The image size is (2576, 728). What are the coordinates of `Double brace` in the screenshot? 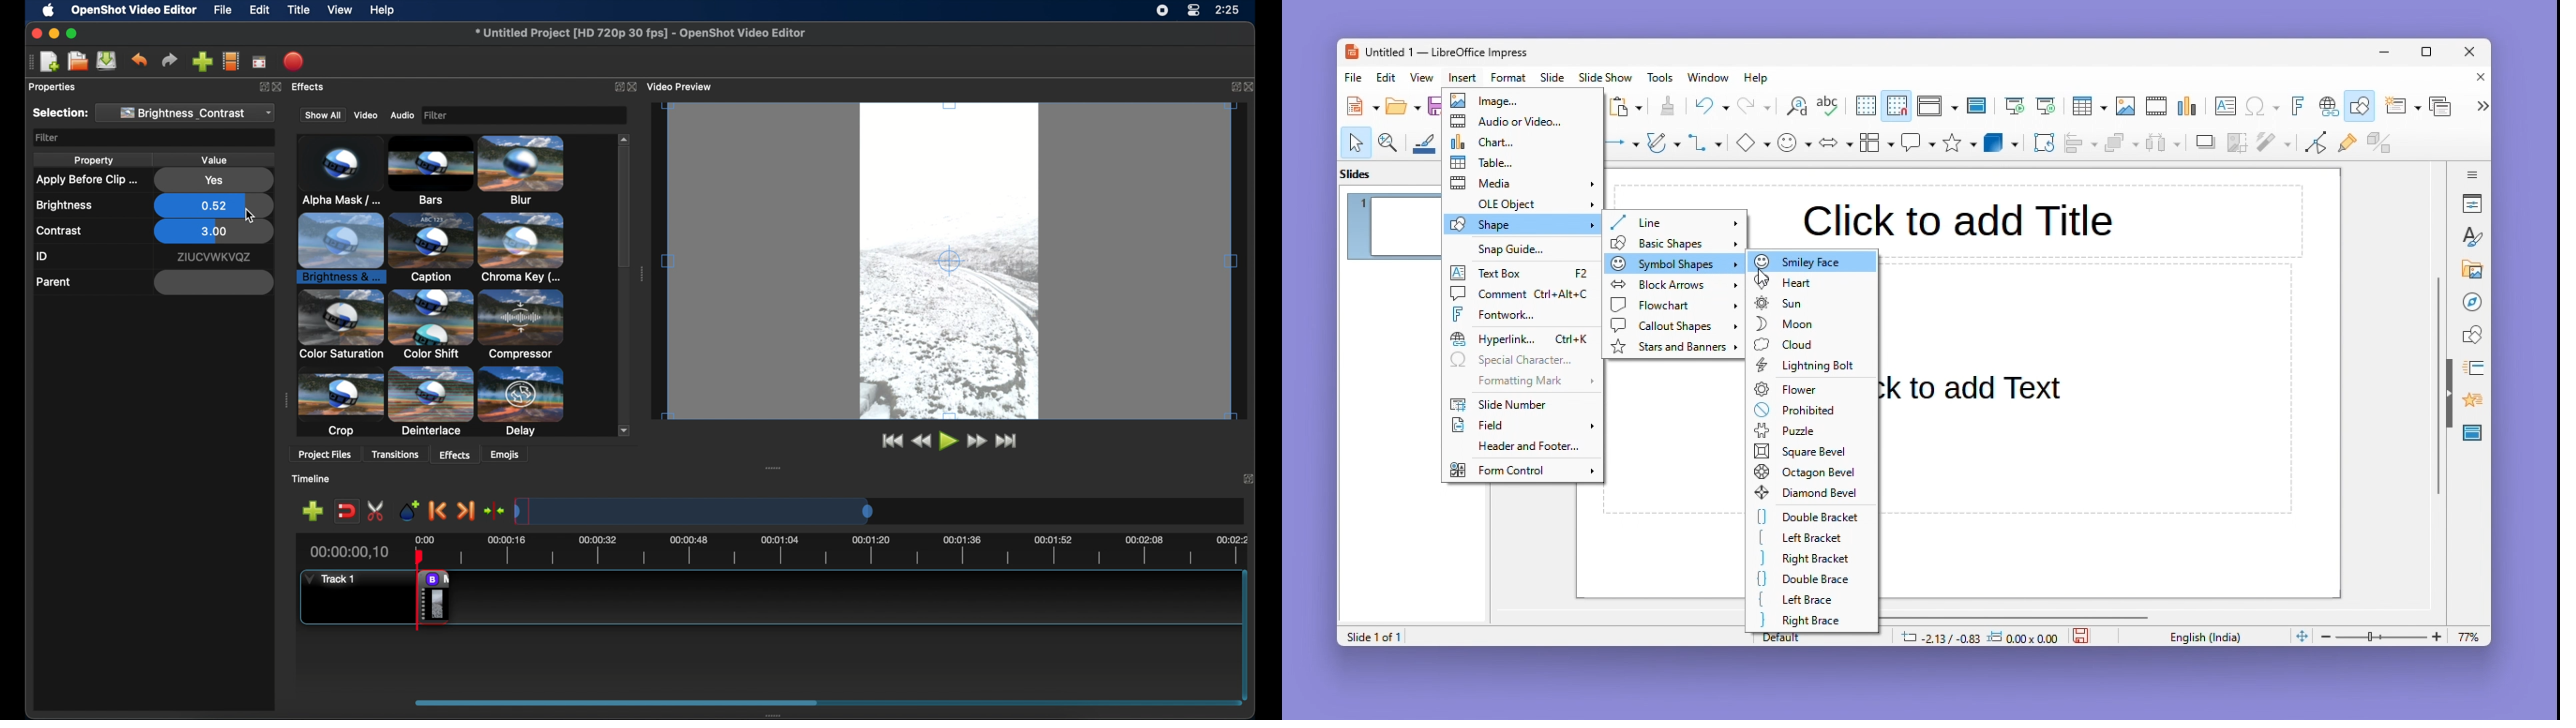 It's located at (1810, 579).